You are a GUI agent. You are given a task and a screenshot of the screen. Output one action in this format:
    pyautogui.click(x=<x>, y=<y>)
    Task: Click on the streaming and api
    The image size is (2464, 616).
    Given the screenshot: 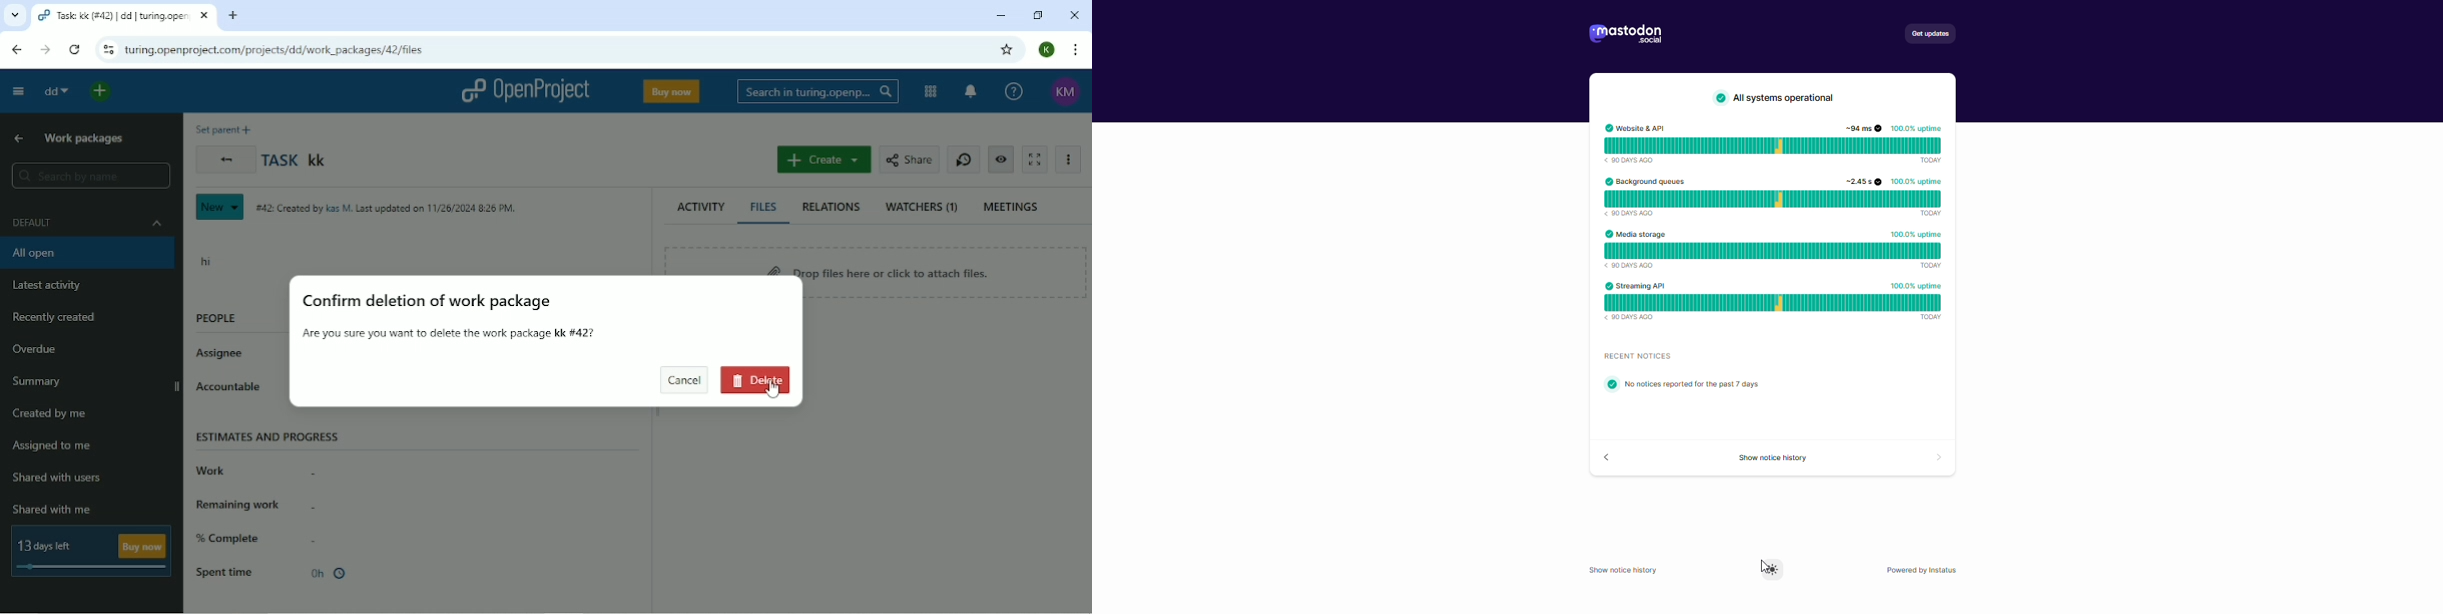 What is the action you would take?
    pyautogui.click(x=1788, y=306)
    